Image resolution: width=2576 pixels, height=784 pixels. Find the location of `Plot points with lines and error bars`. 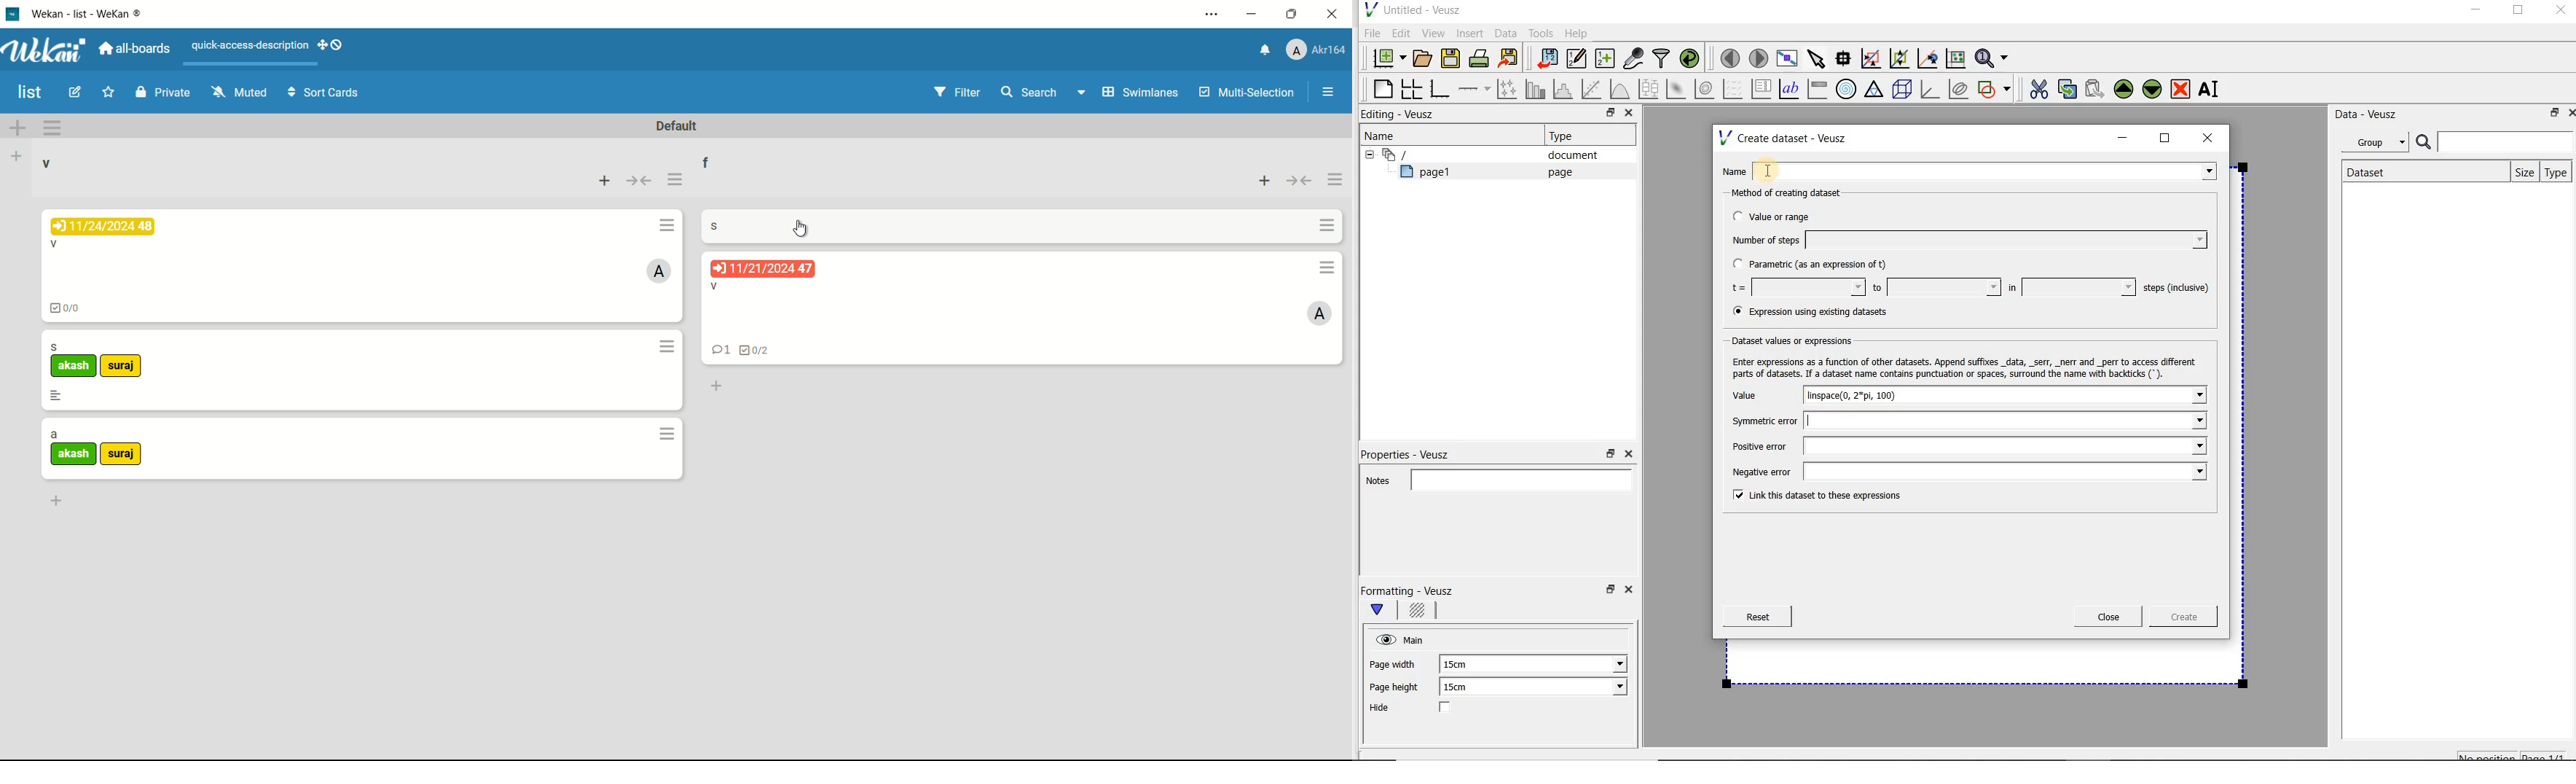

Plot points with lines and error bars is located at coordinates (1508, 88).